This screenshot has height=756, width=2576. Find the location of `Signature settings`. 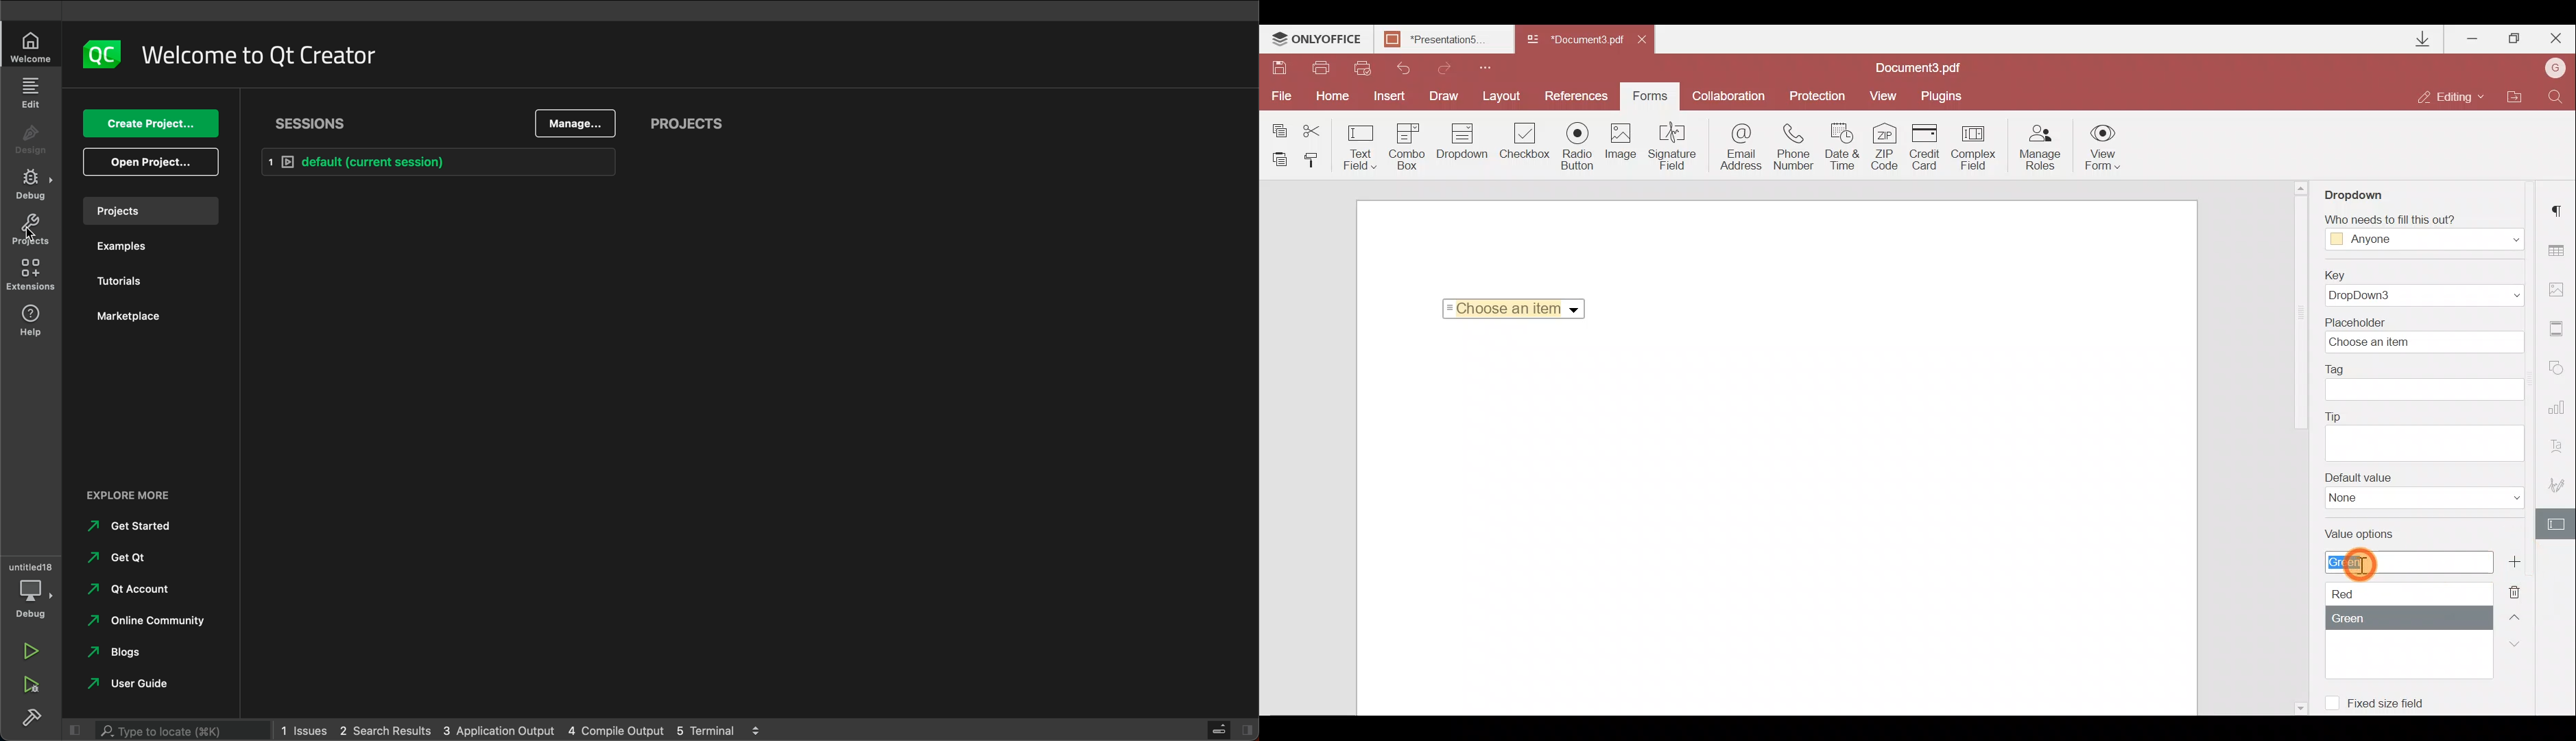

Signature settings is located at coordinates (2555, 480).